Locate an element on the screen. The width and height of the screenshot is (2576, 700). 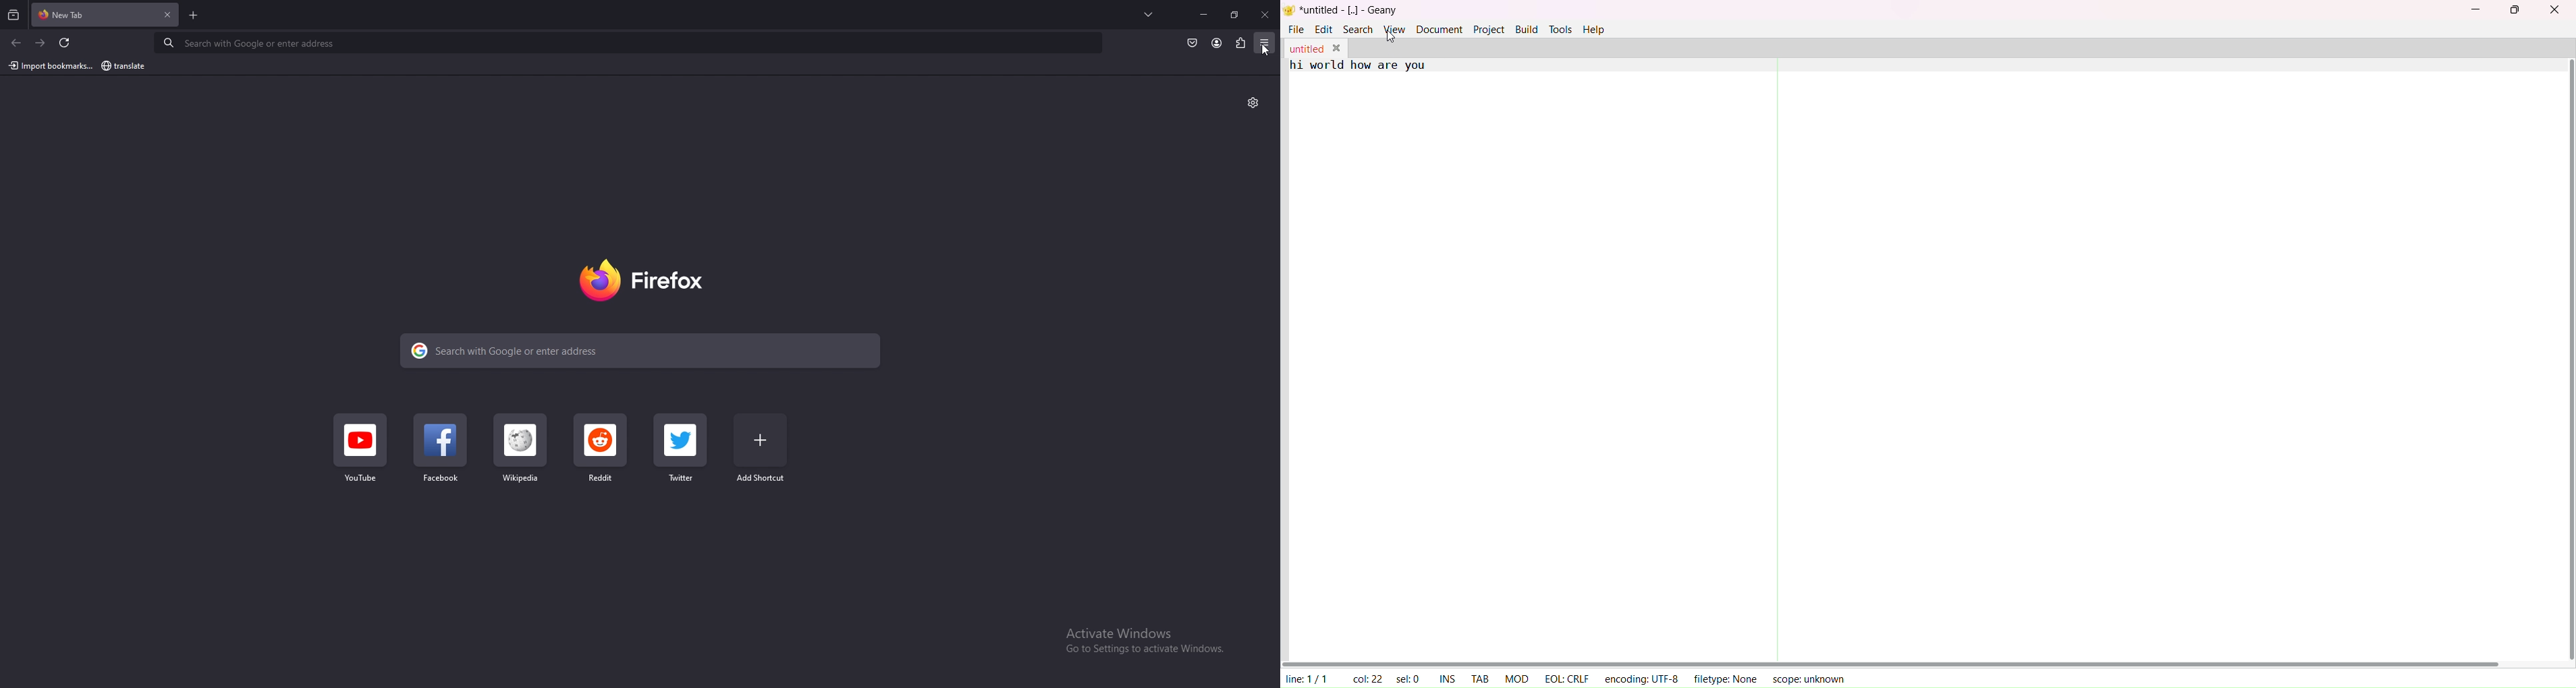
search is located at coordinates (1357, 29).